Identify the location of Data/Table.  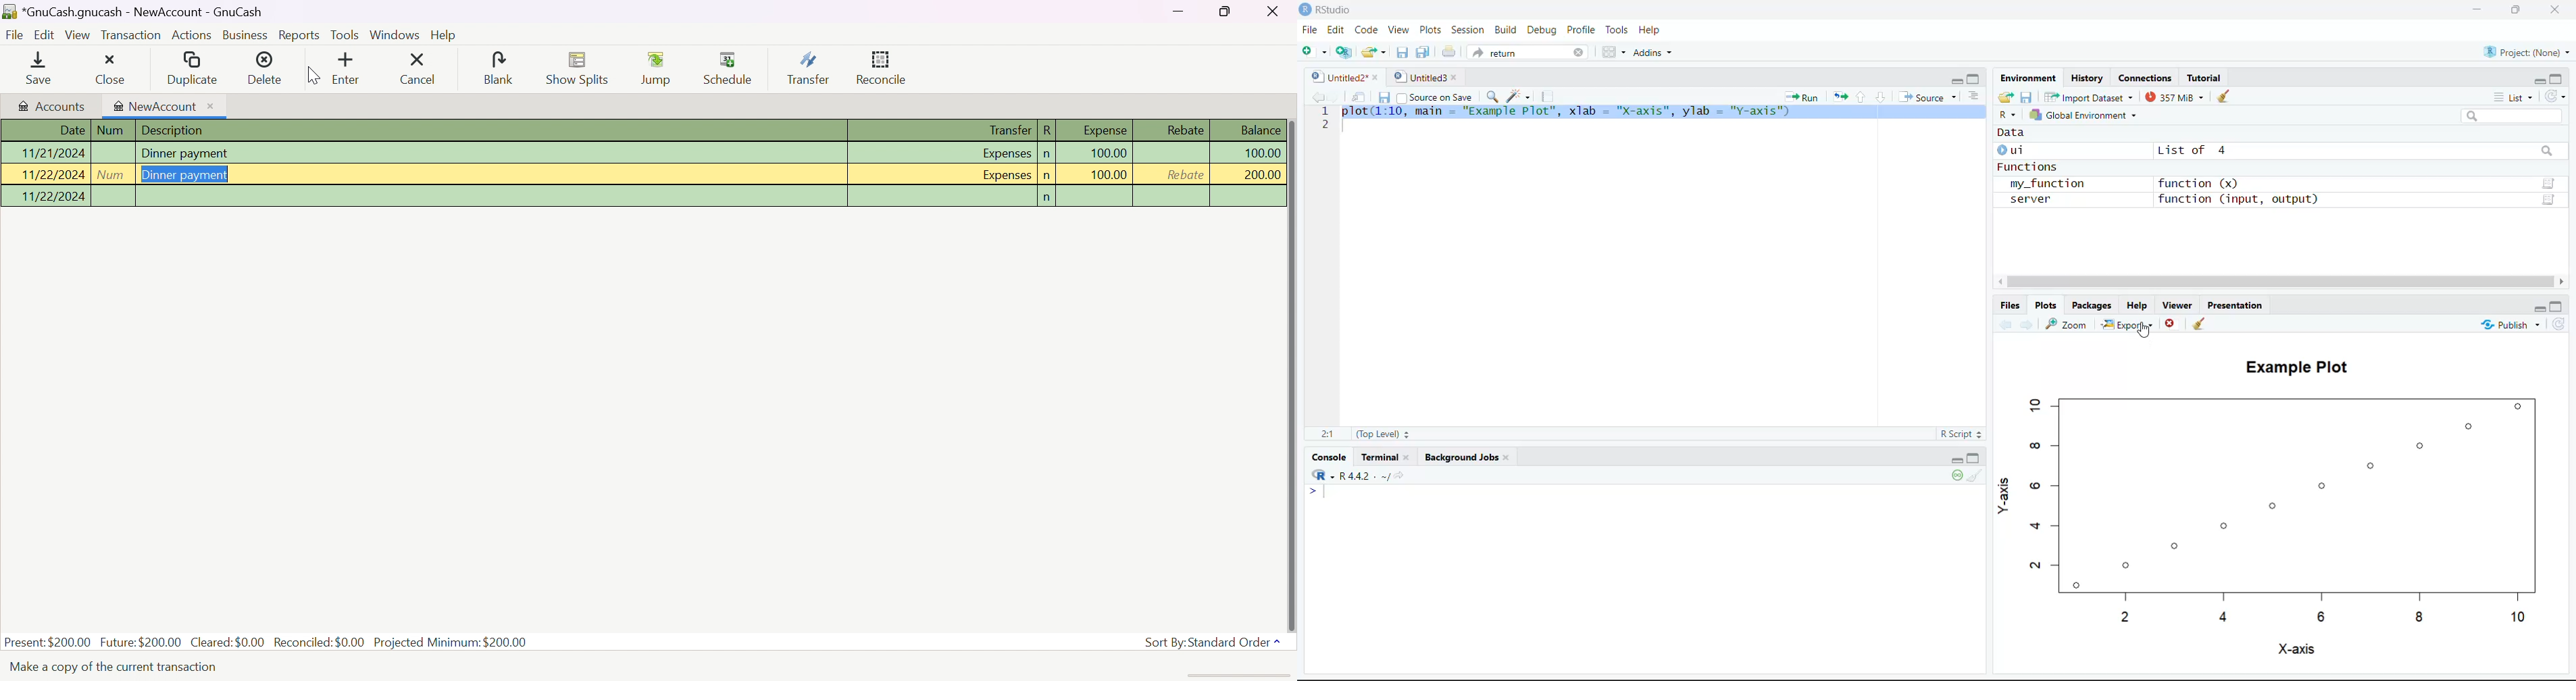
(2549, 183).